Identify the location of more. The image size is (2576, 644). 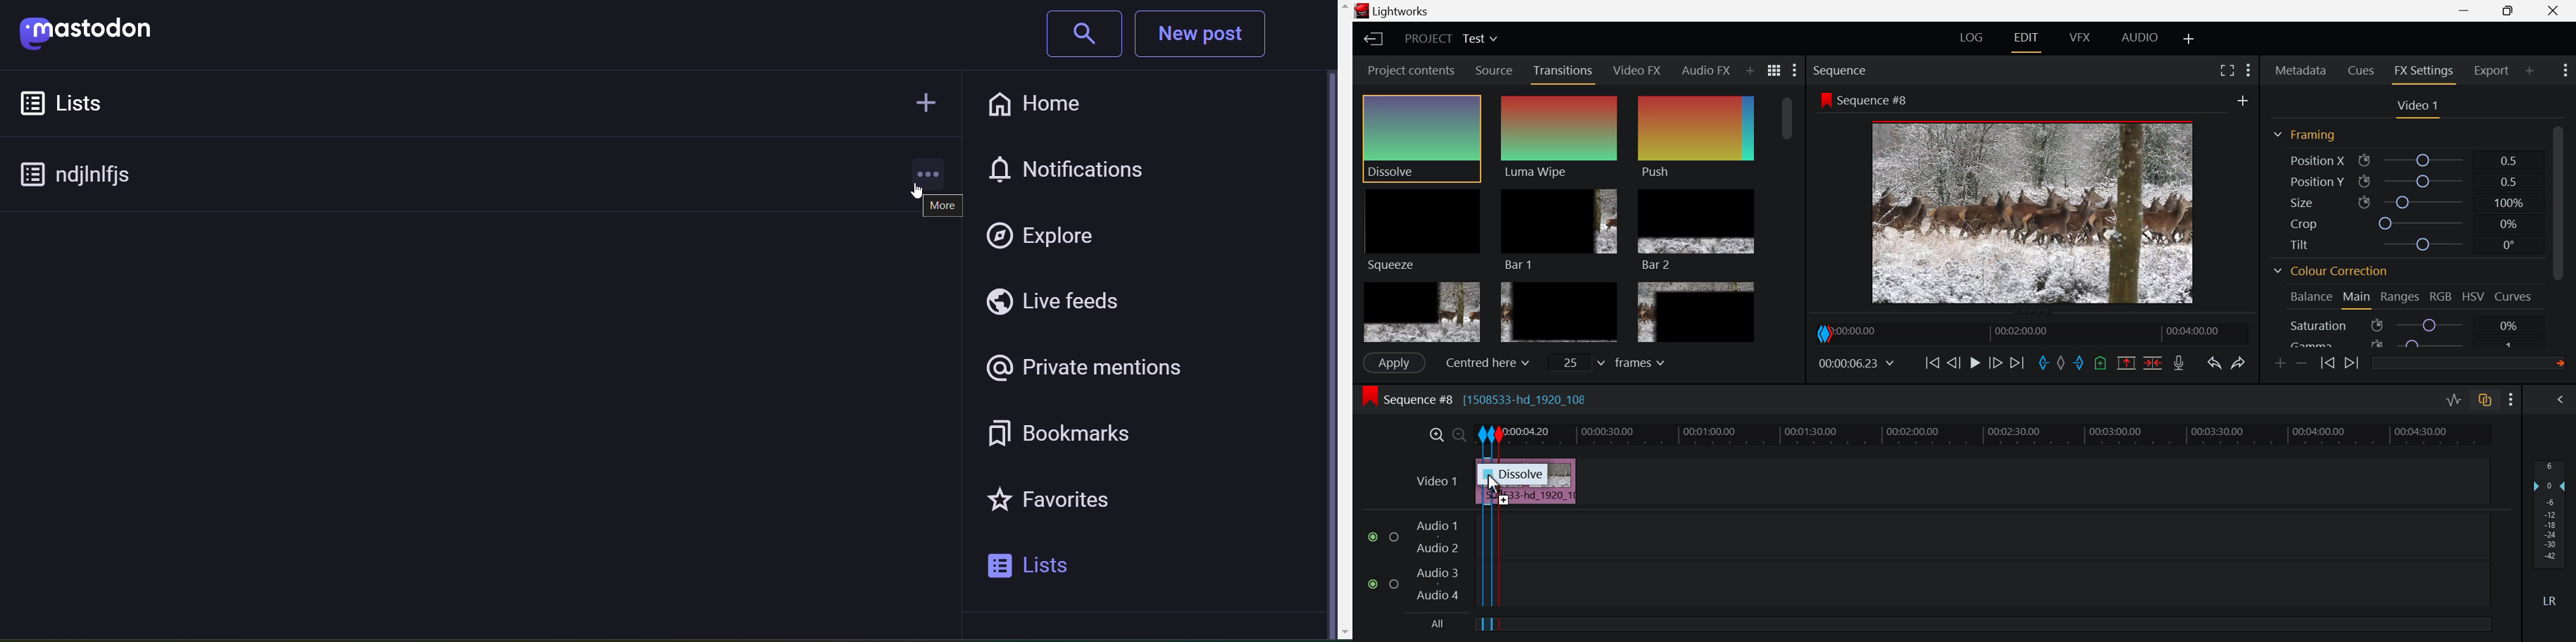
(929, 169).